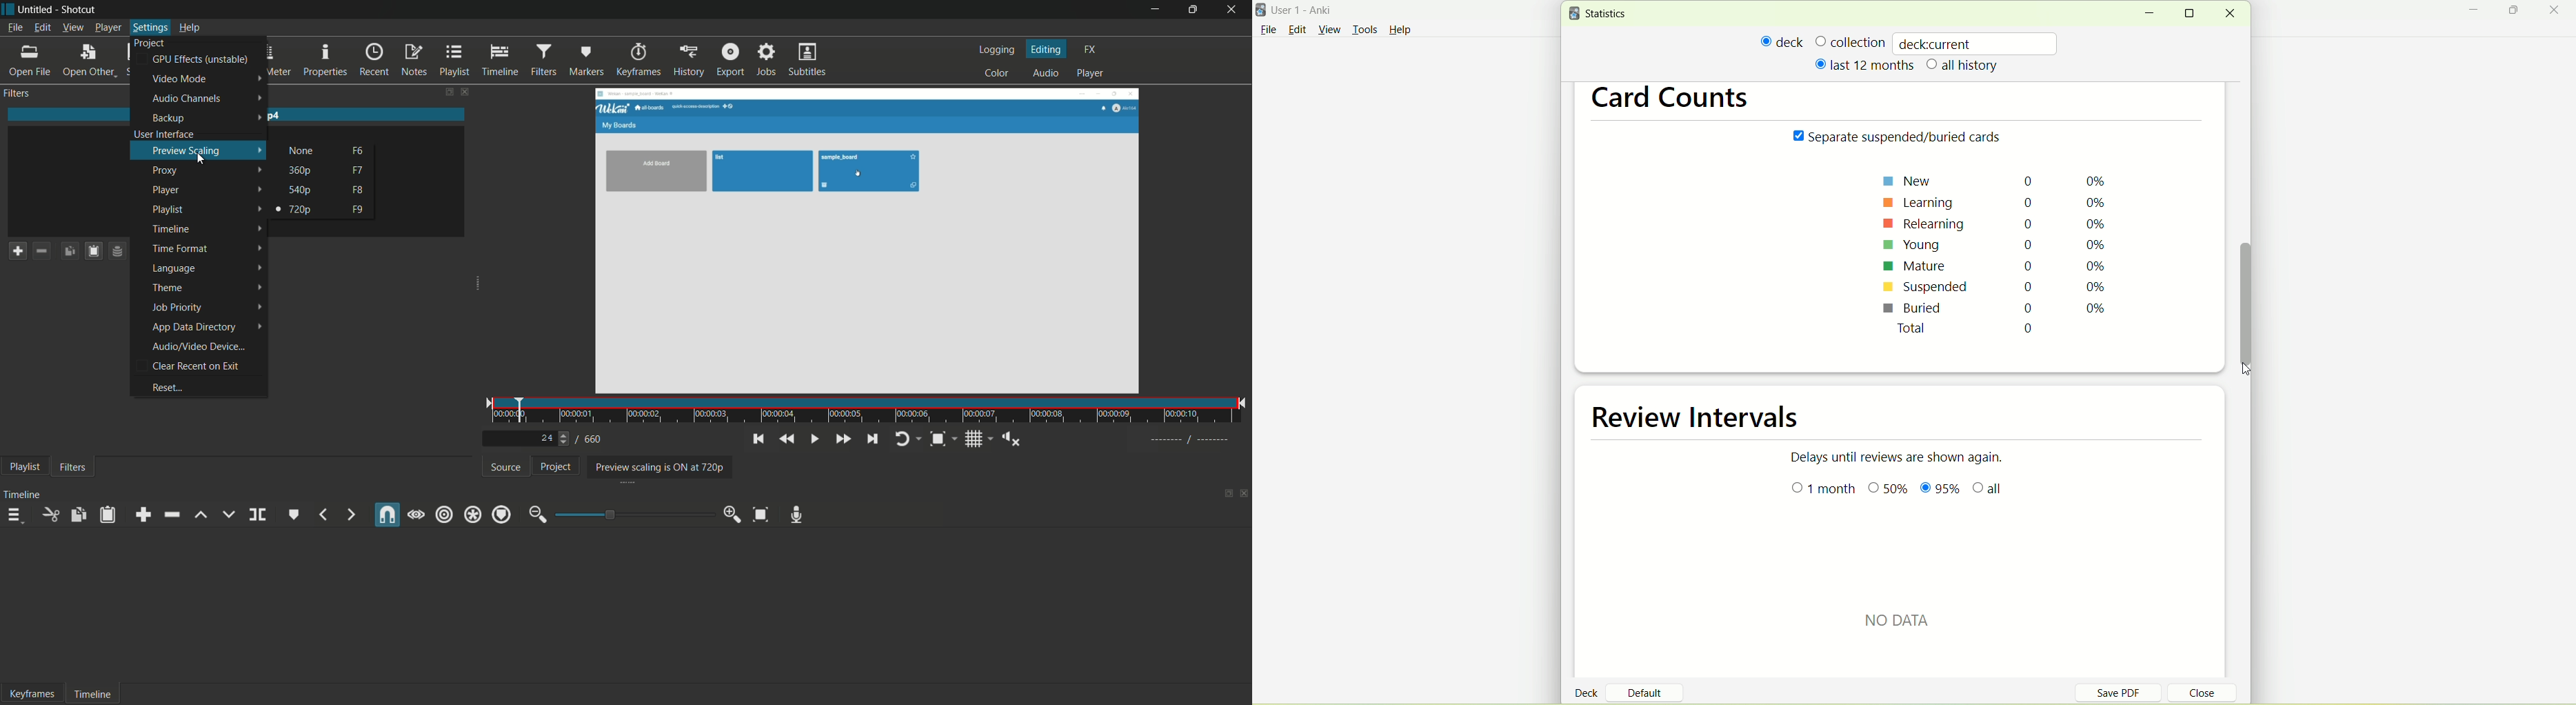 This screenshot has height=728, width=2576. I want to click on timeline menu, so click(16, 515).